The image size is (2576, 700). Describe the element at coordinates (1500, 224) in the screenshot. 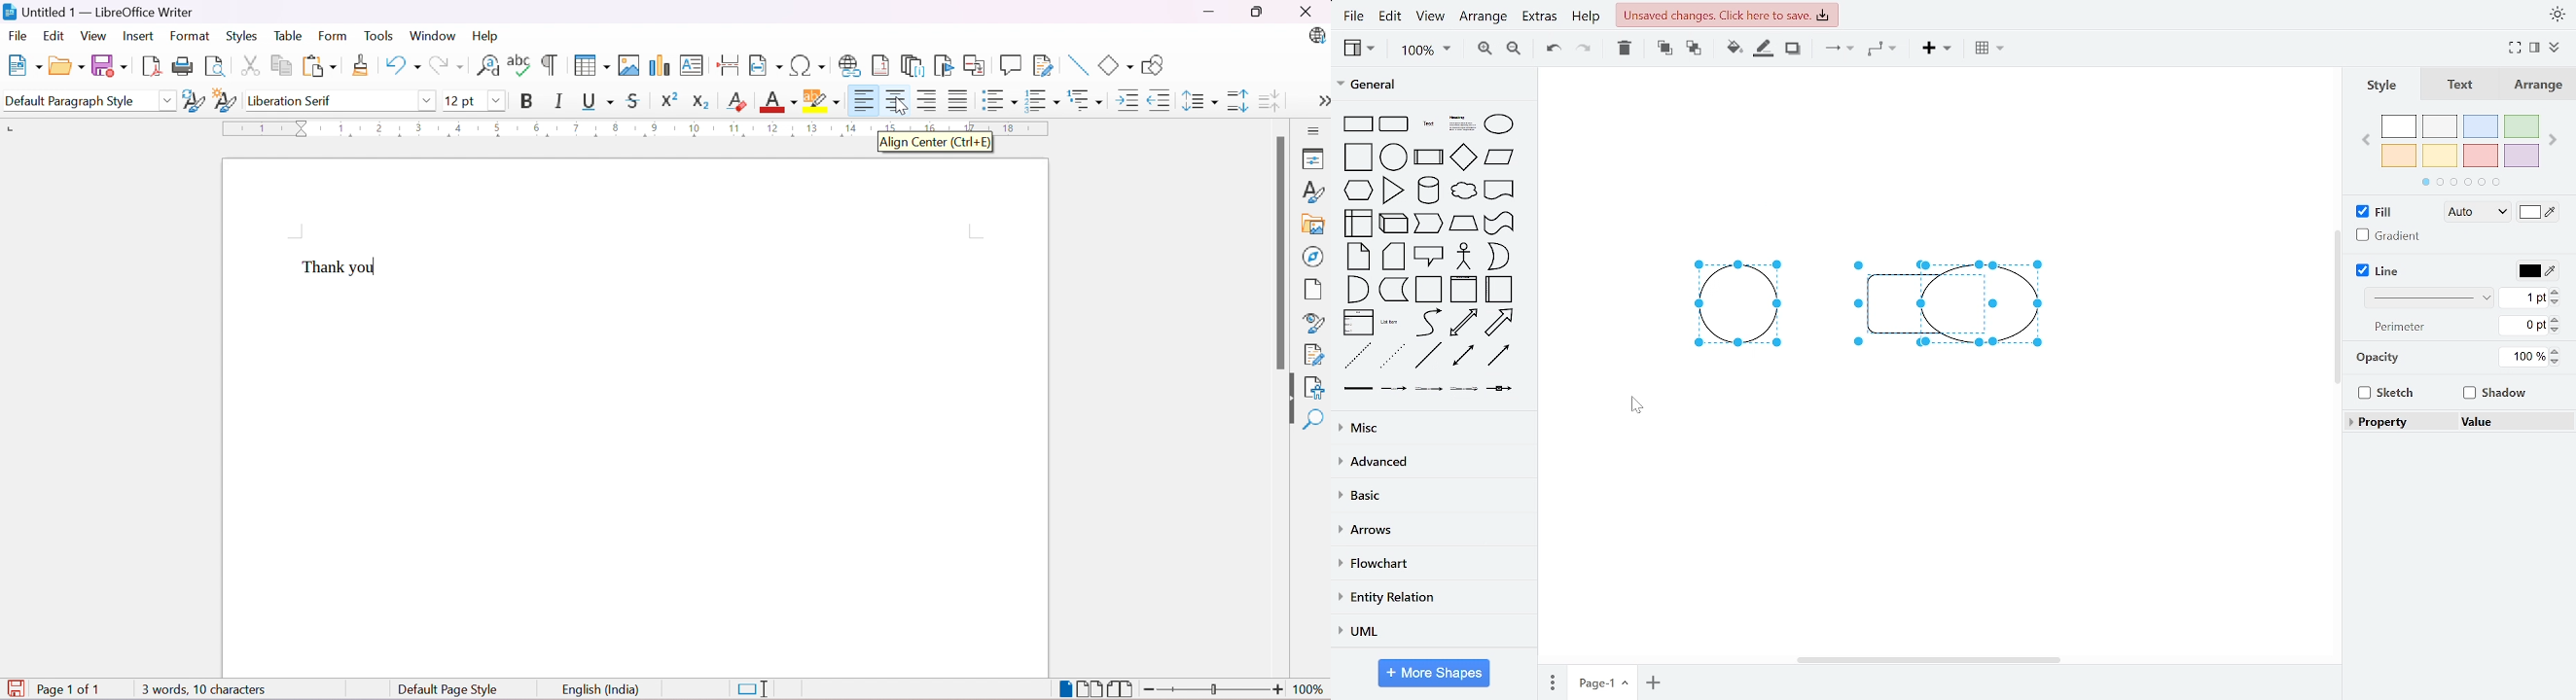

I see `tape` at that location.